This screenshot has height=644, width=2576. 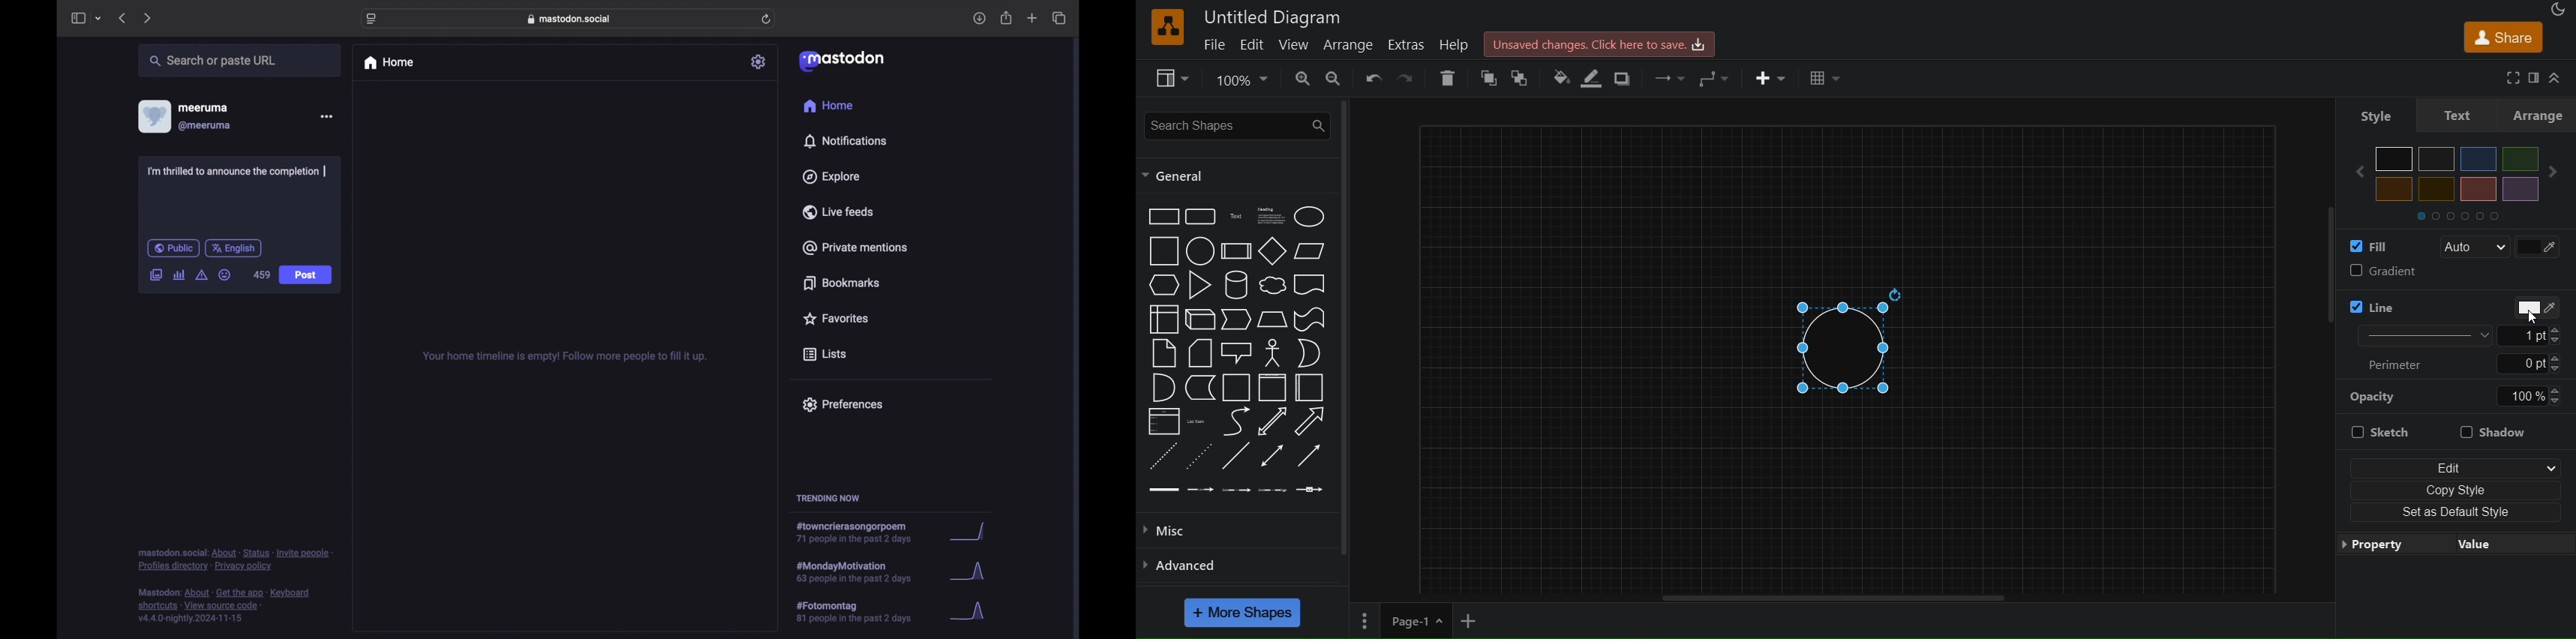 What do you see at coordinates (1410, 44) in the screenshot?
I see `extras` at bounding box center [1410, 44].